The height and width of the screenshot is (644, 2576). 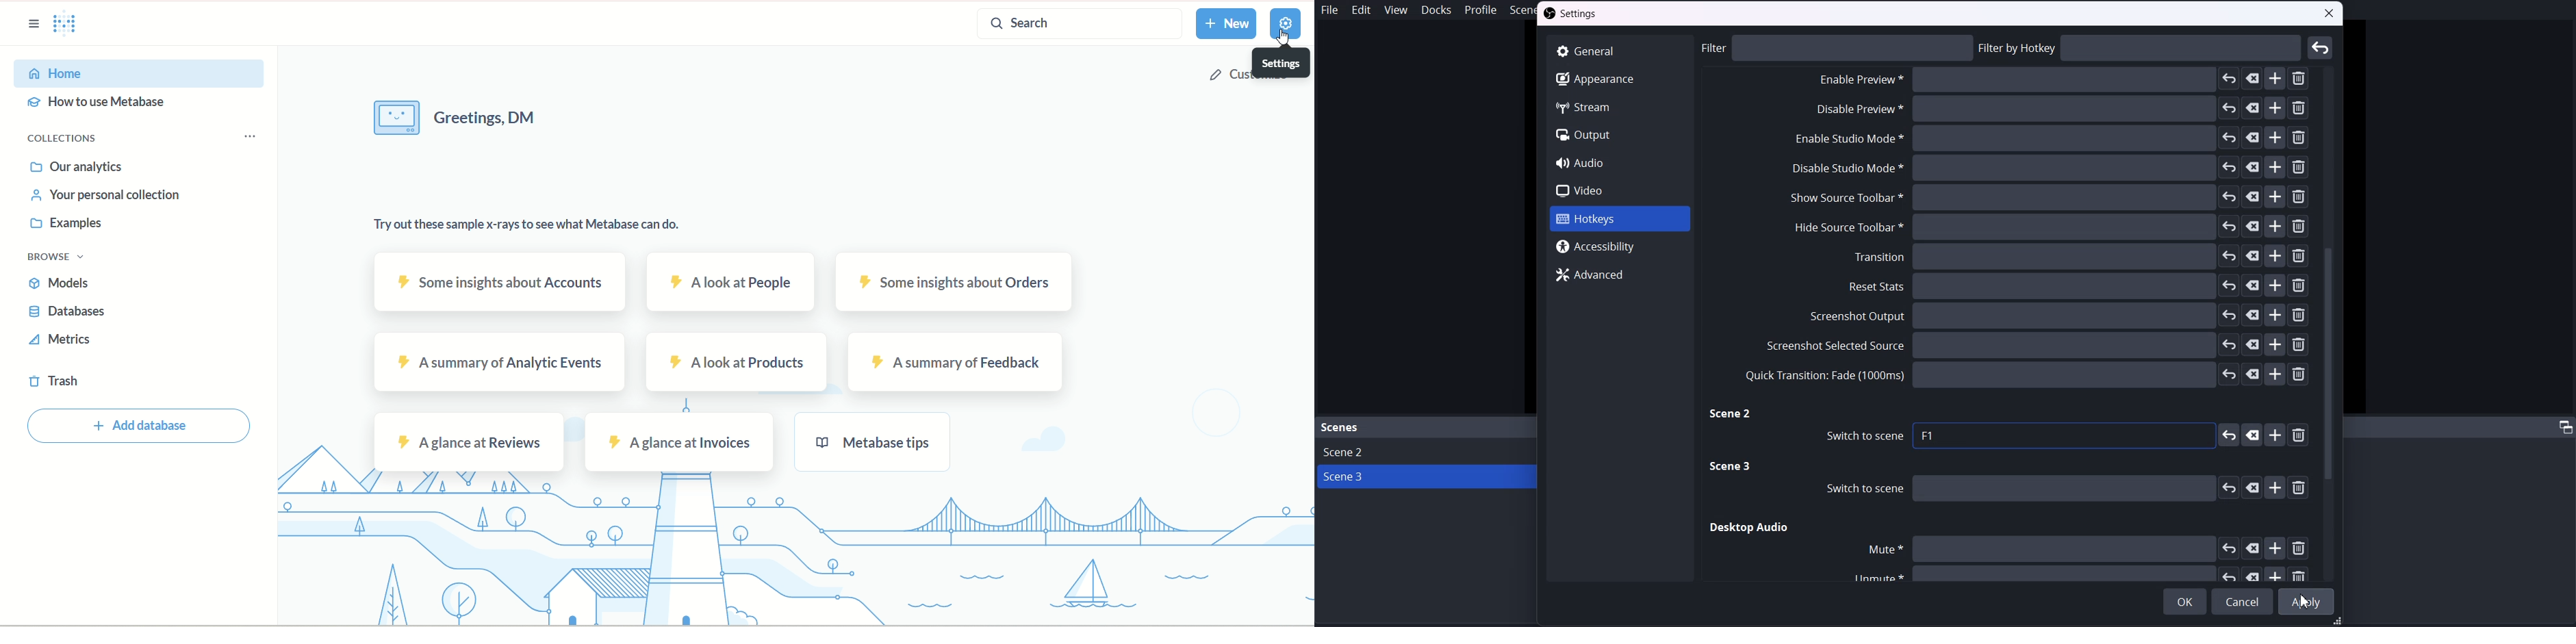 I want to click on Video, so click(x=1619, y=190).